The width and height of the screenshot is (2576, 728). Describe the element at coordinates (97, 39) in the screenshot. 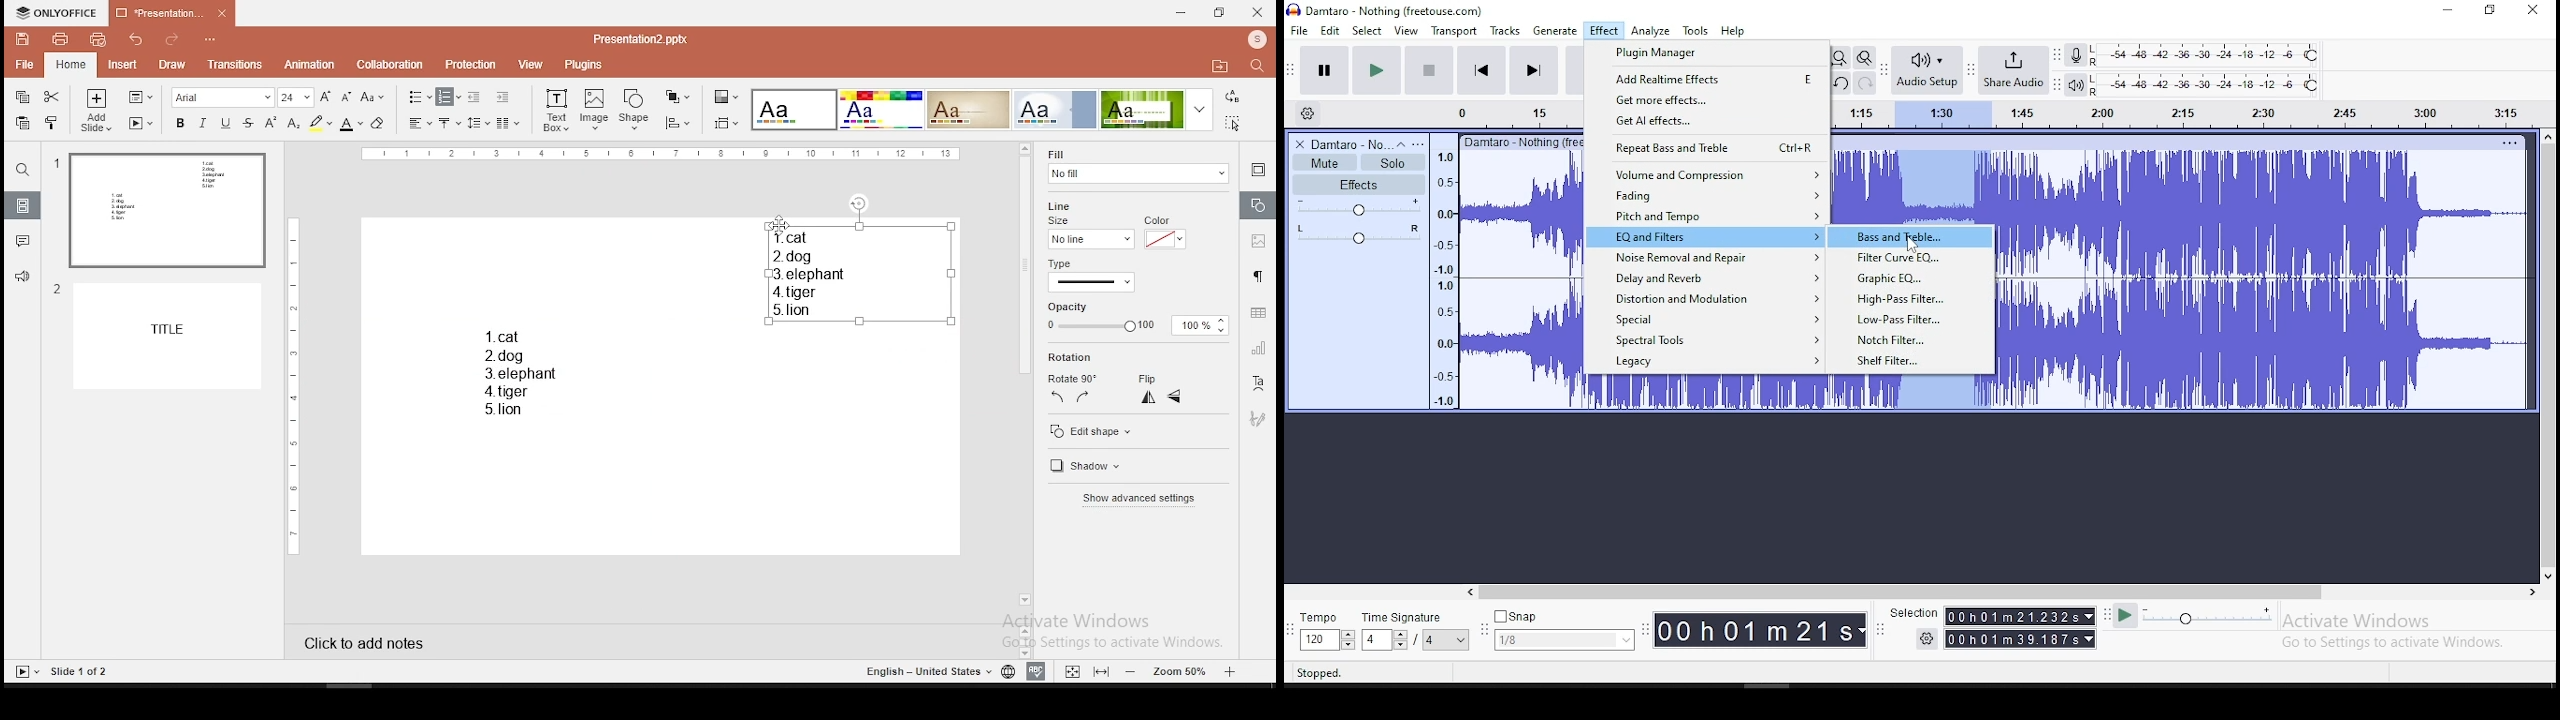

I see `quick print` at that location.